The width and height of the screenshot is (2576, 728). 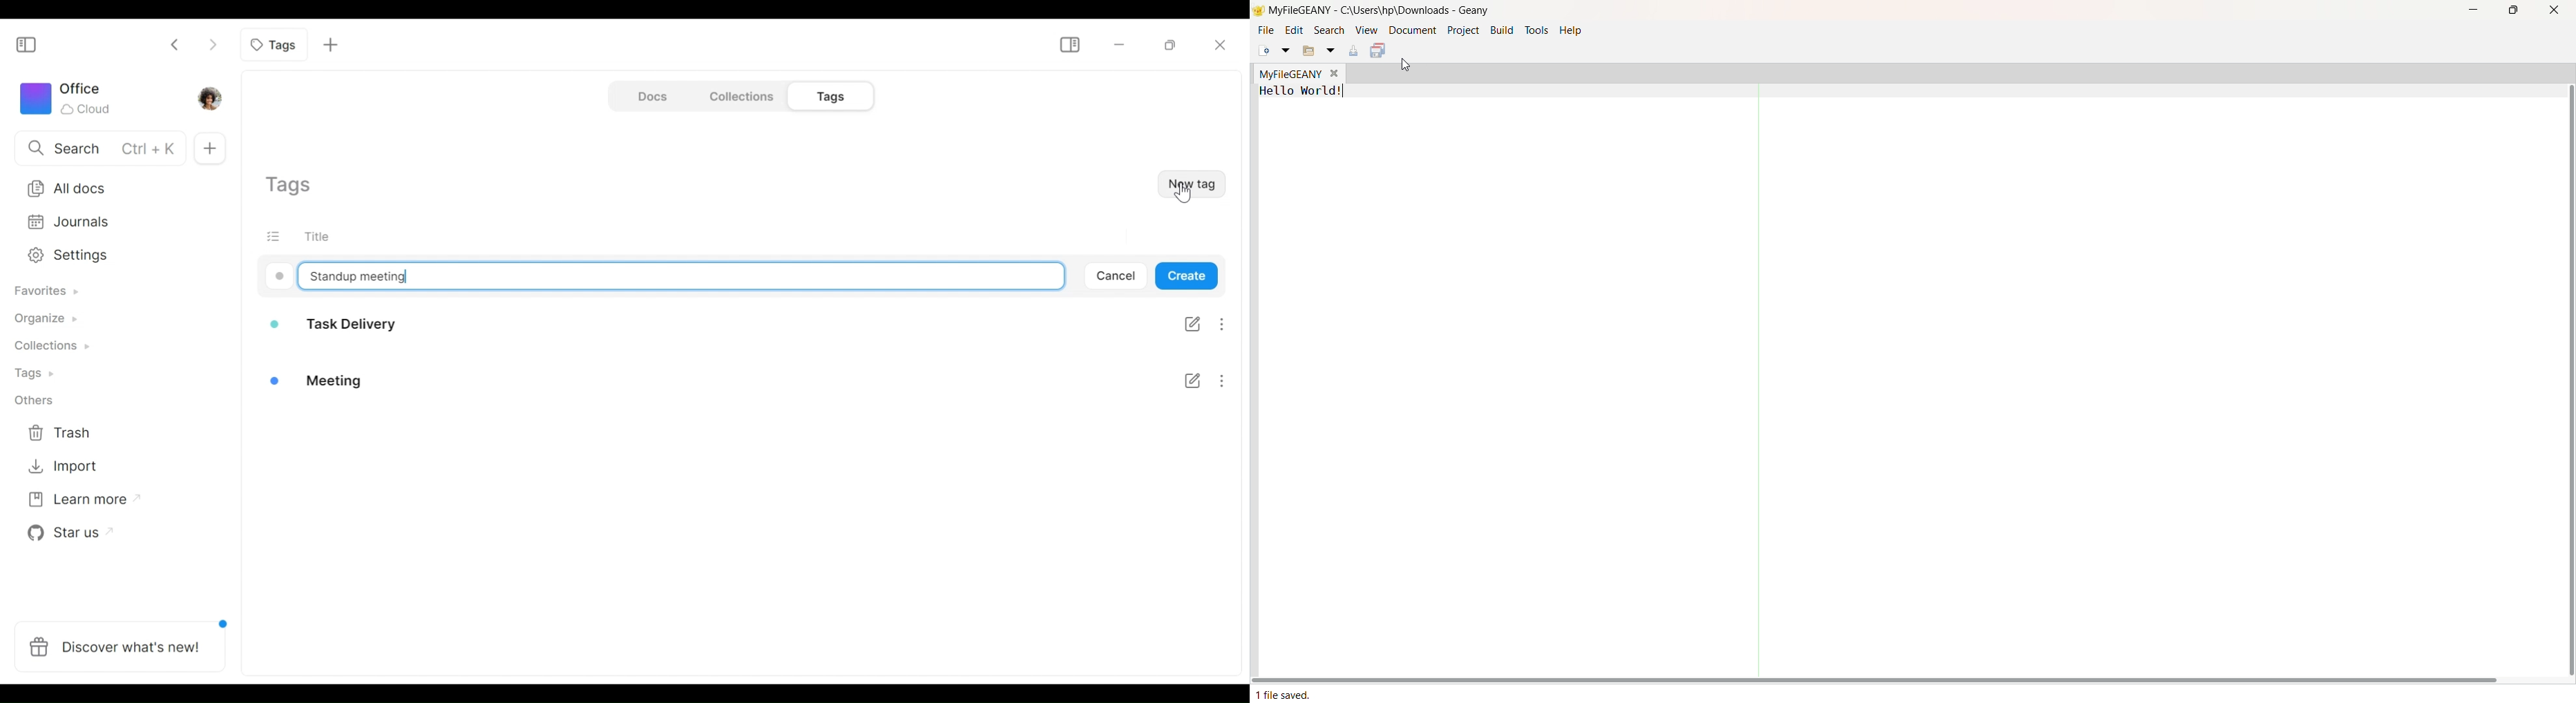 I want to click on Task delivery, so click(x=339, y=324).